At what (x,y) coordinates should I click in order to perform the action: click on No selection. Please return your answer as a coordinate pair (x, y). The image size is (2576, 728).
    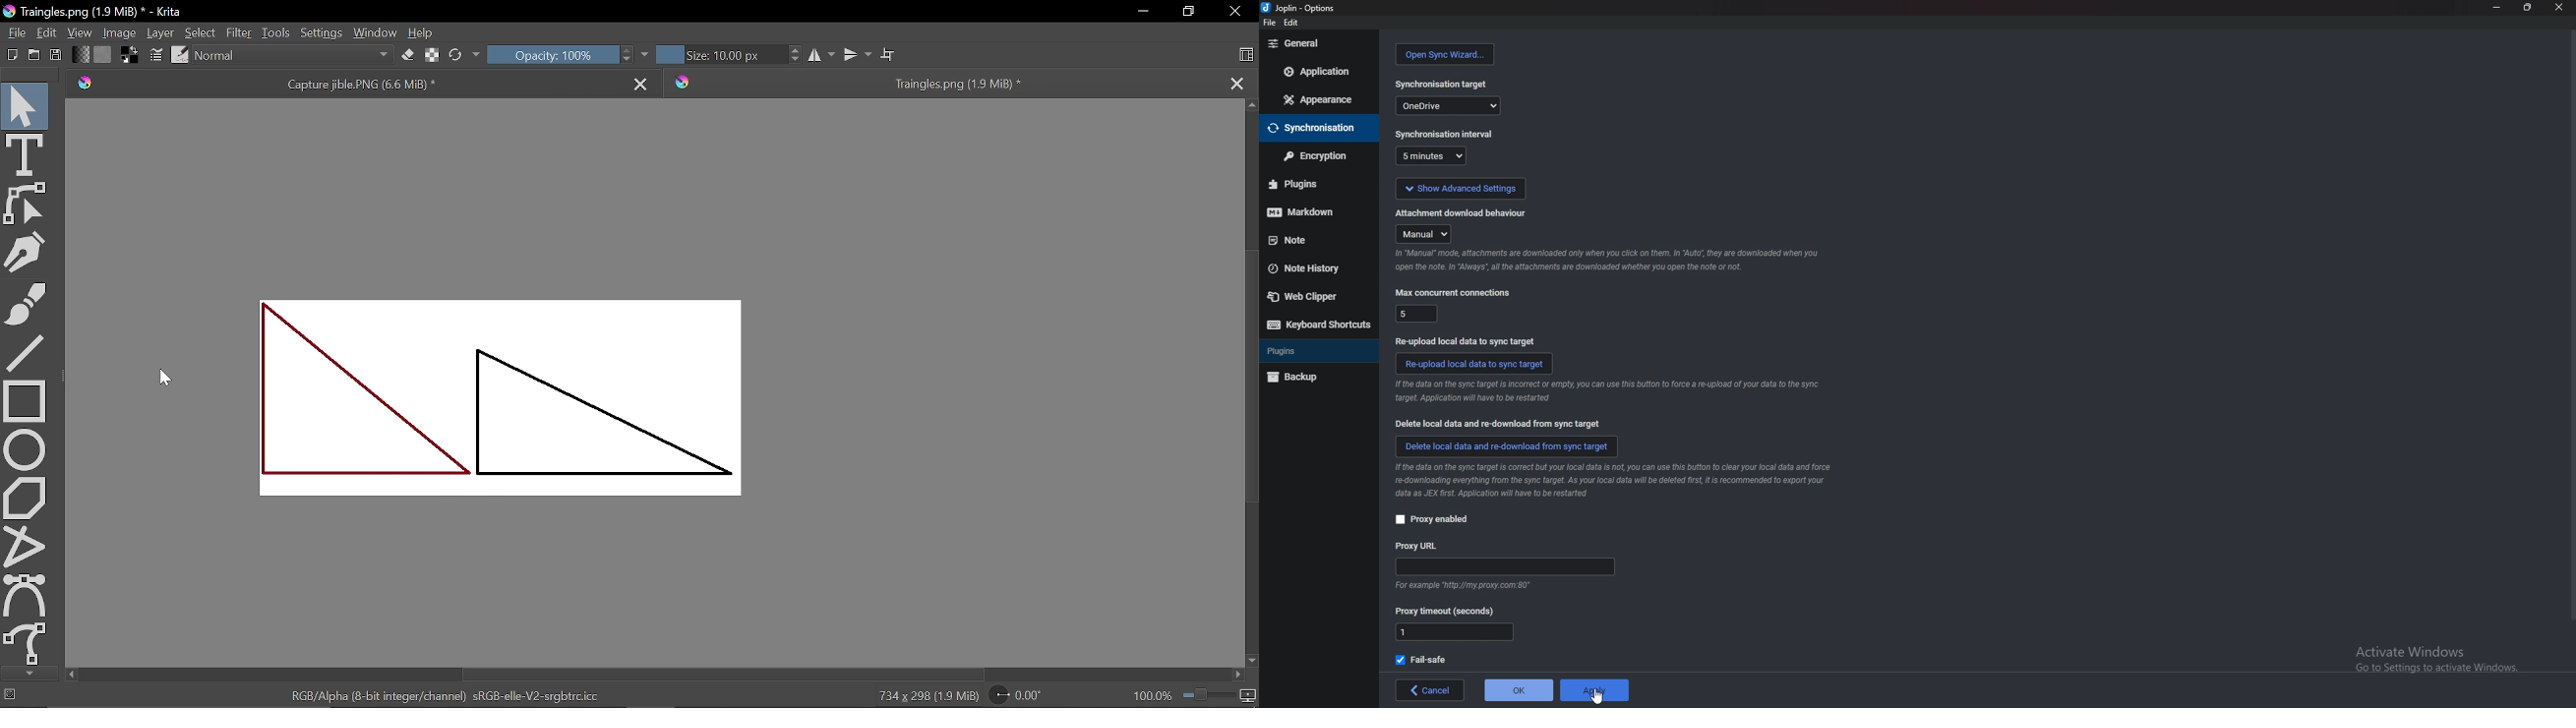
    Looking at the image, I should click on (11, 697).